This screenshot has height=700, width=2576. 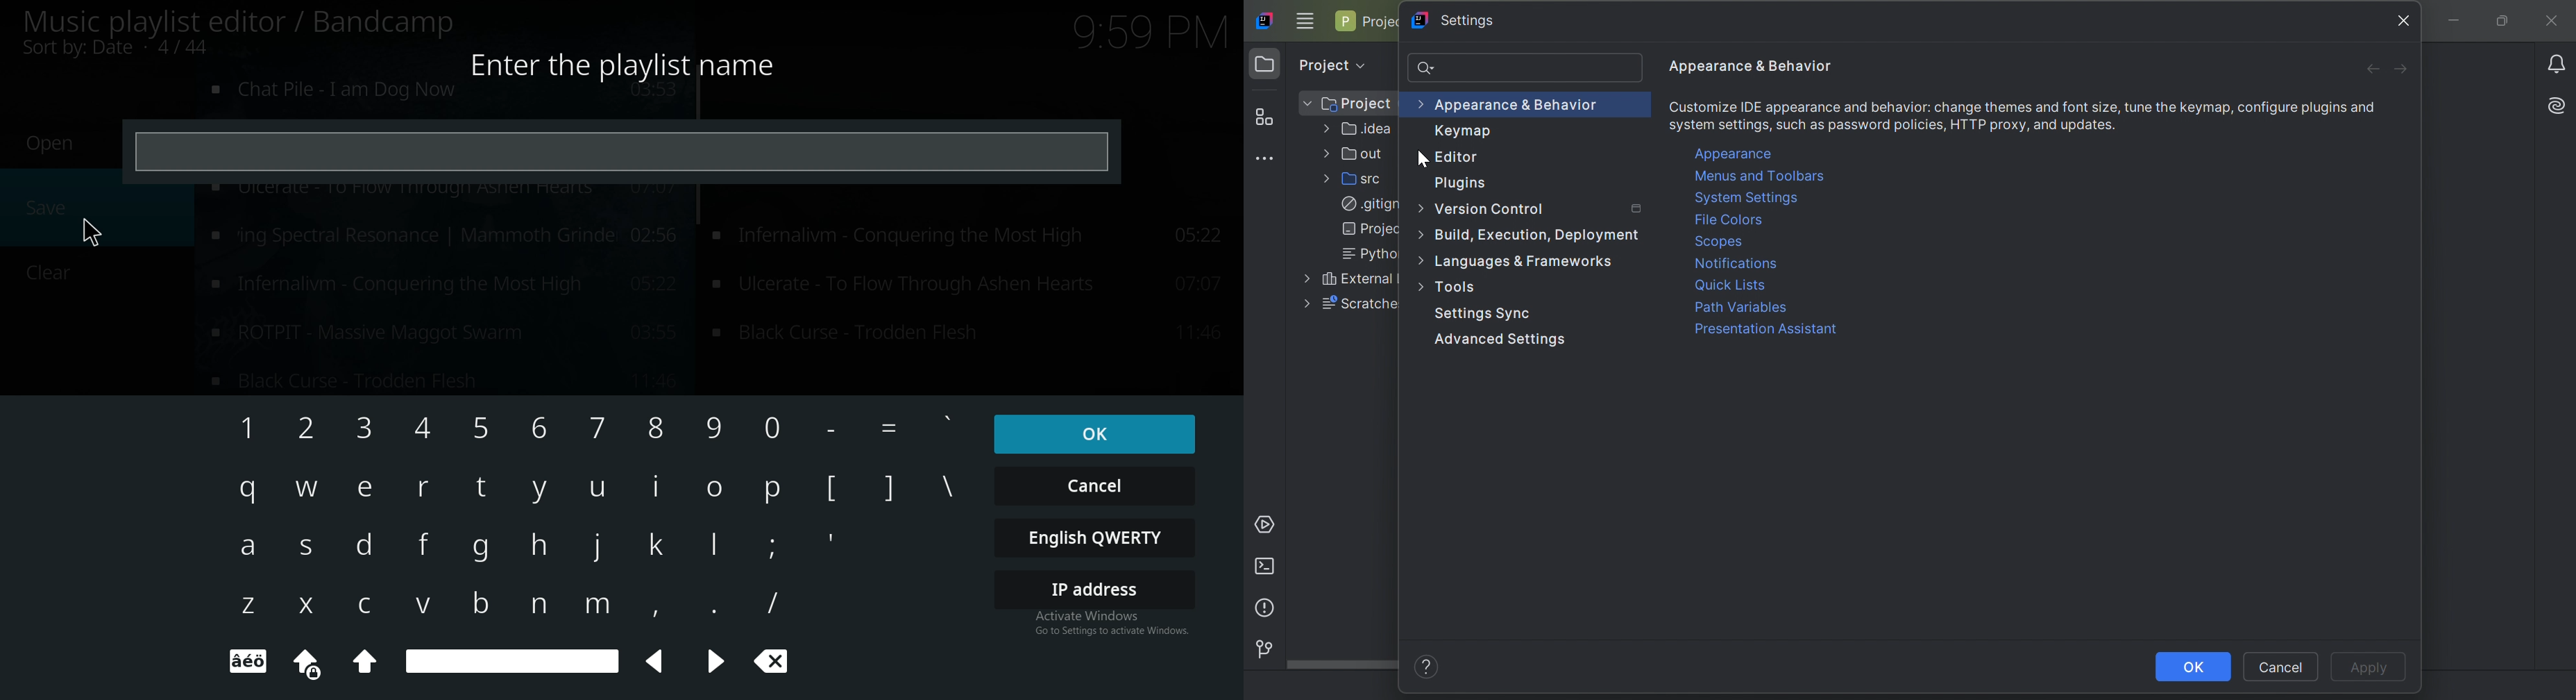 I want to click on keyboard input, so click(x=888, y=428).